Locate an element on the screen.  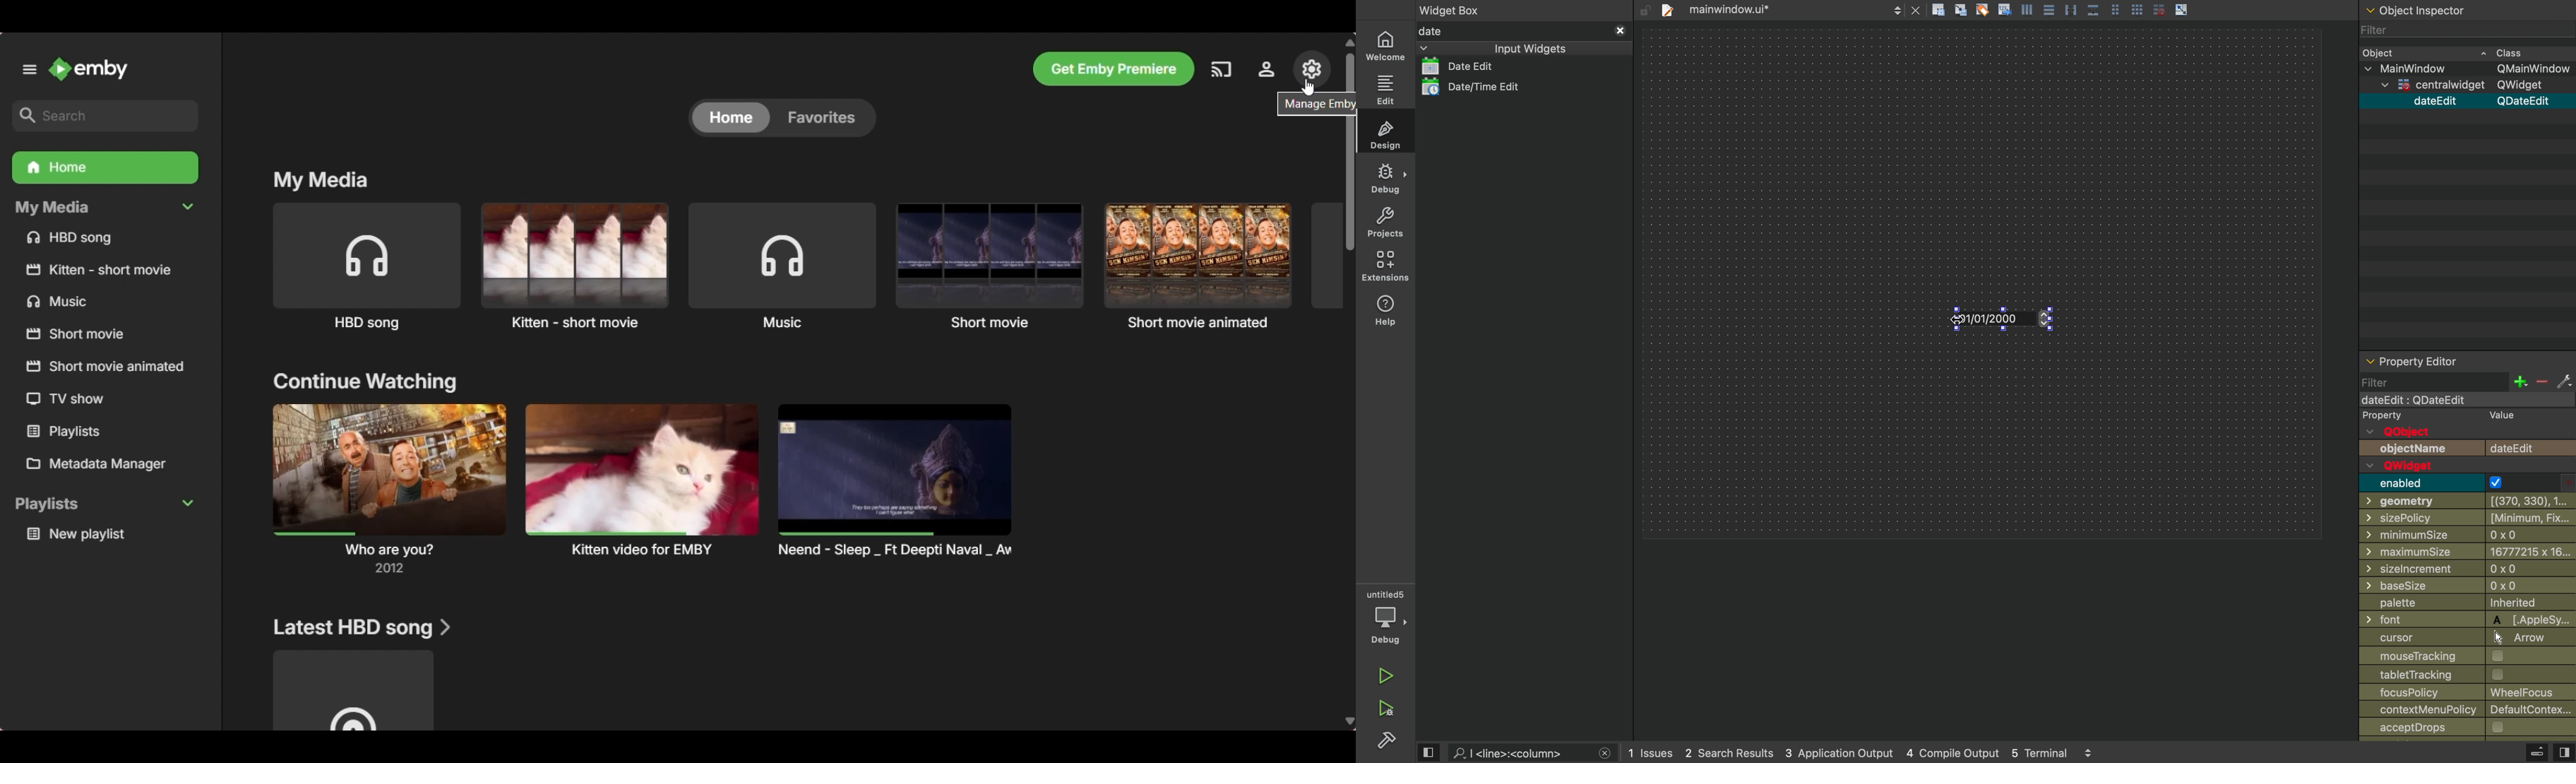
cursor is located at coordinates (2460, 639).